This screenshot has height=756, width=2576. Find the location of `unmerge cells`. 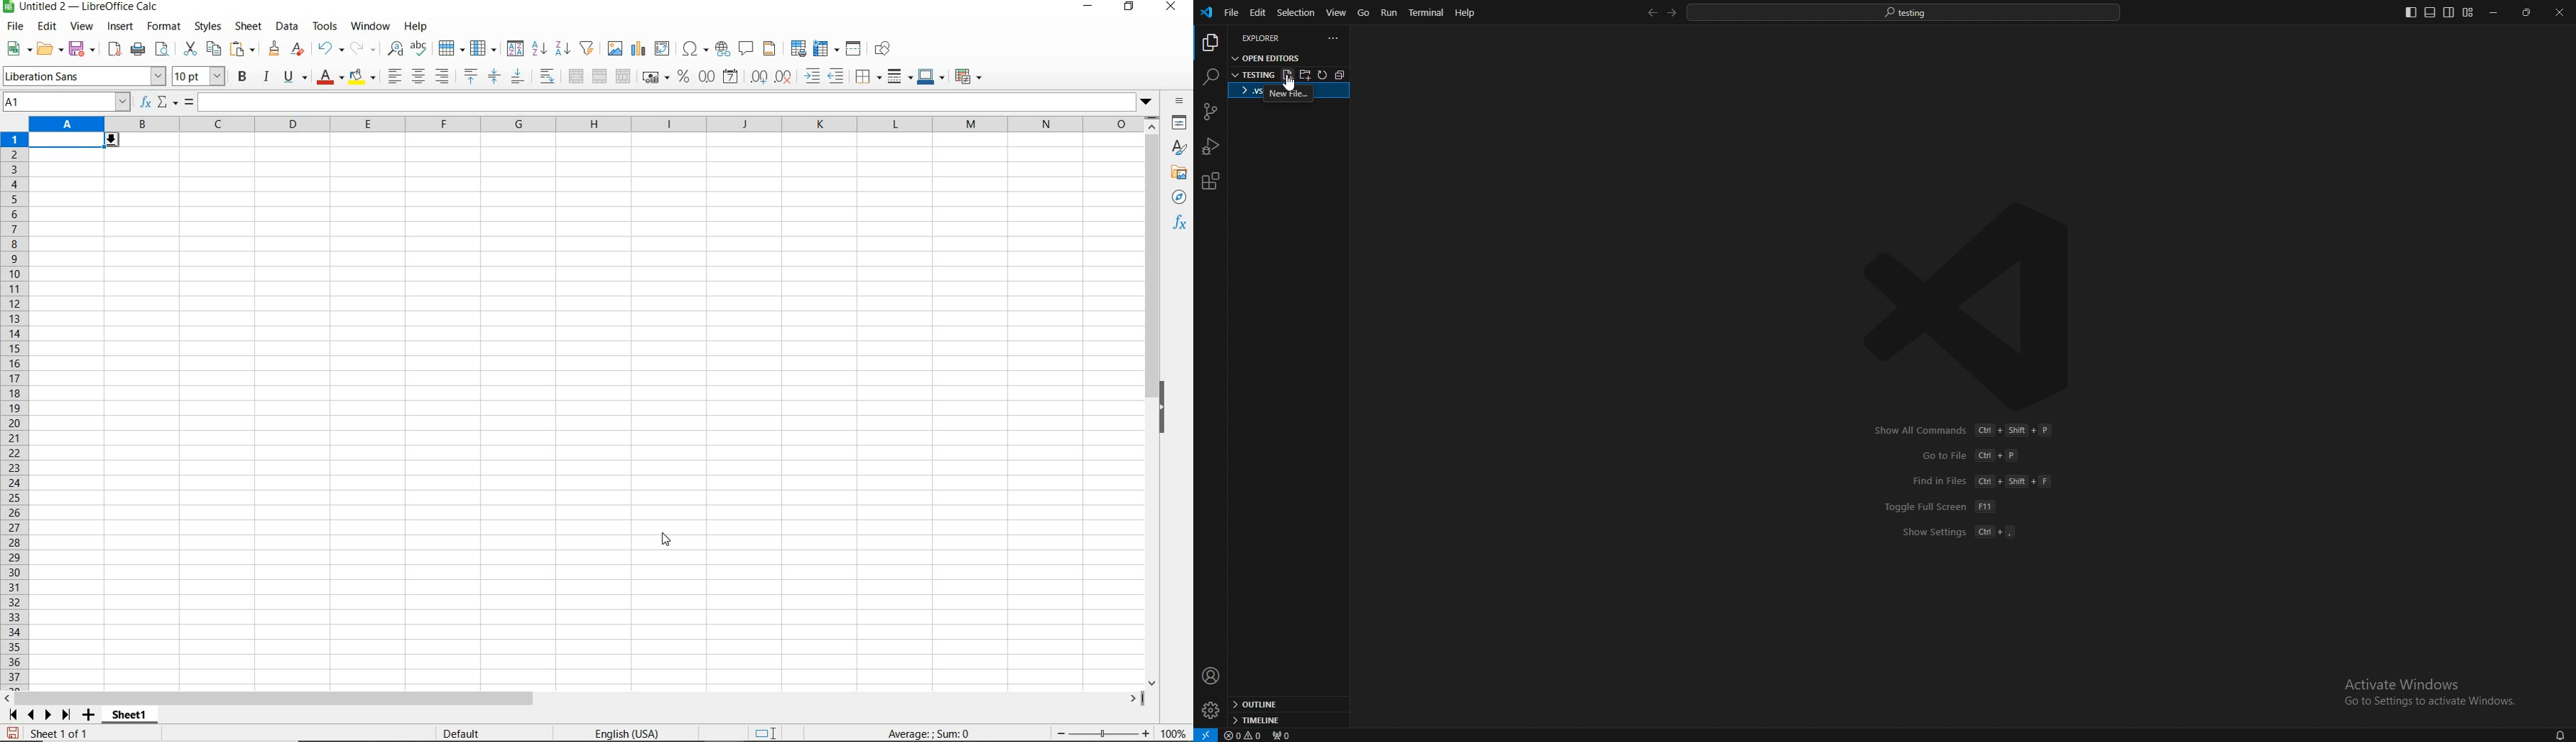

unmerge cells is located at coordinates (623, 76).